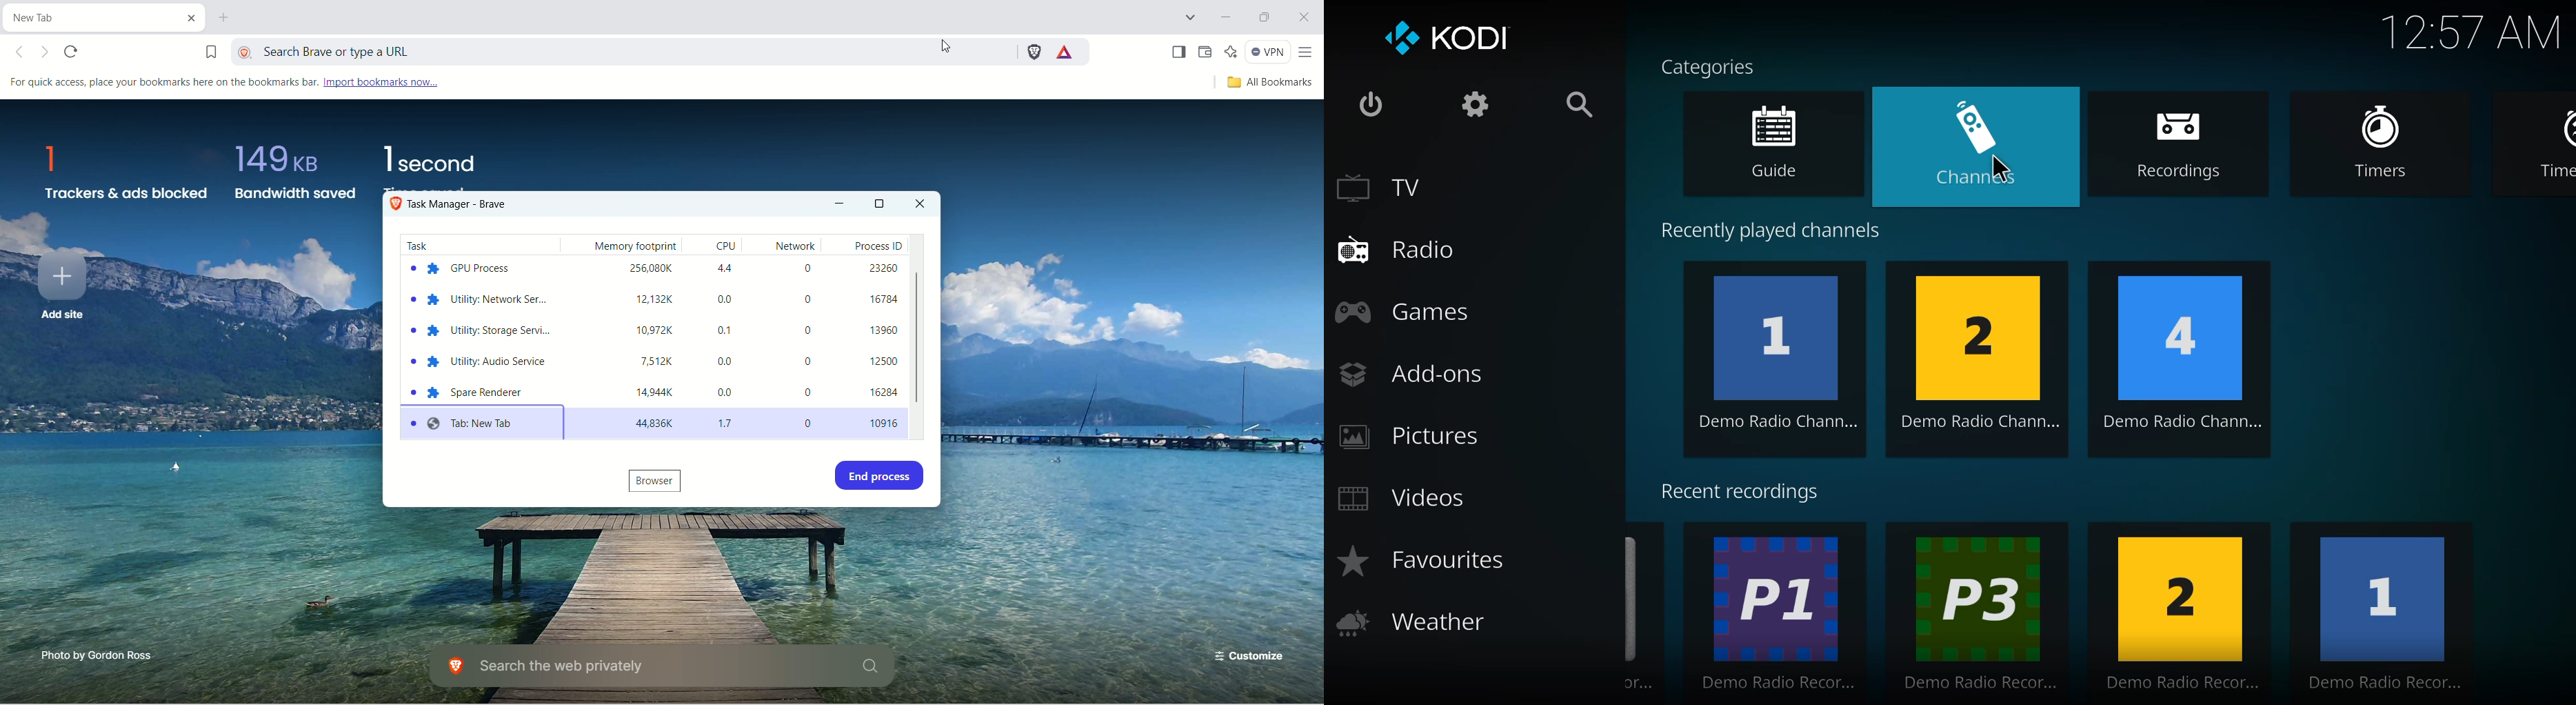 The width and height of the screenshot is (2576, 728). What do you see at coordinates (2472, 31) in the screenshot?
I see `time` at bounding box center [2472, 31].